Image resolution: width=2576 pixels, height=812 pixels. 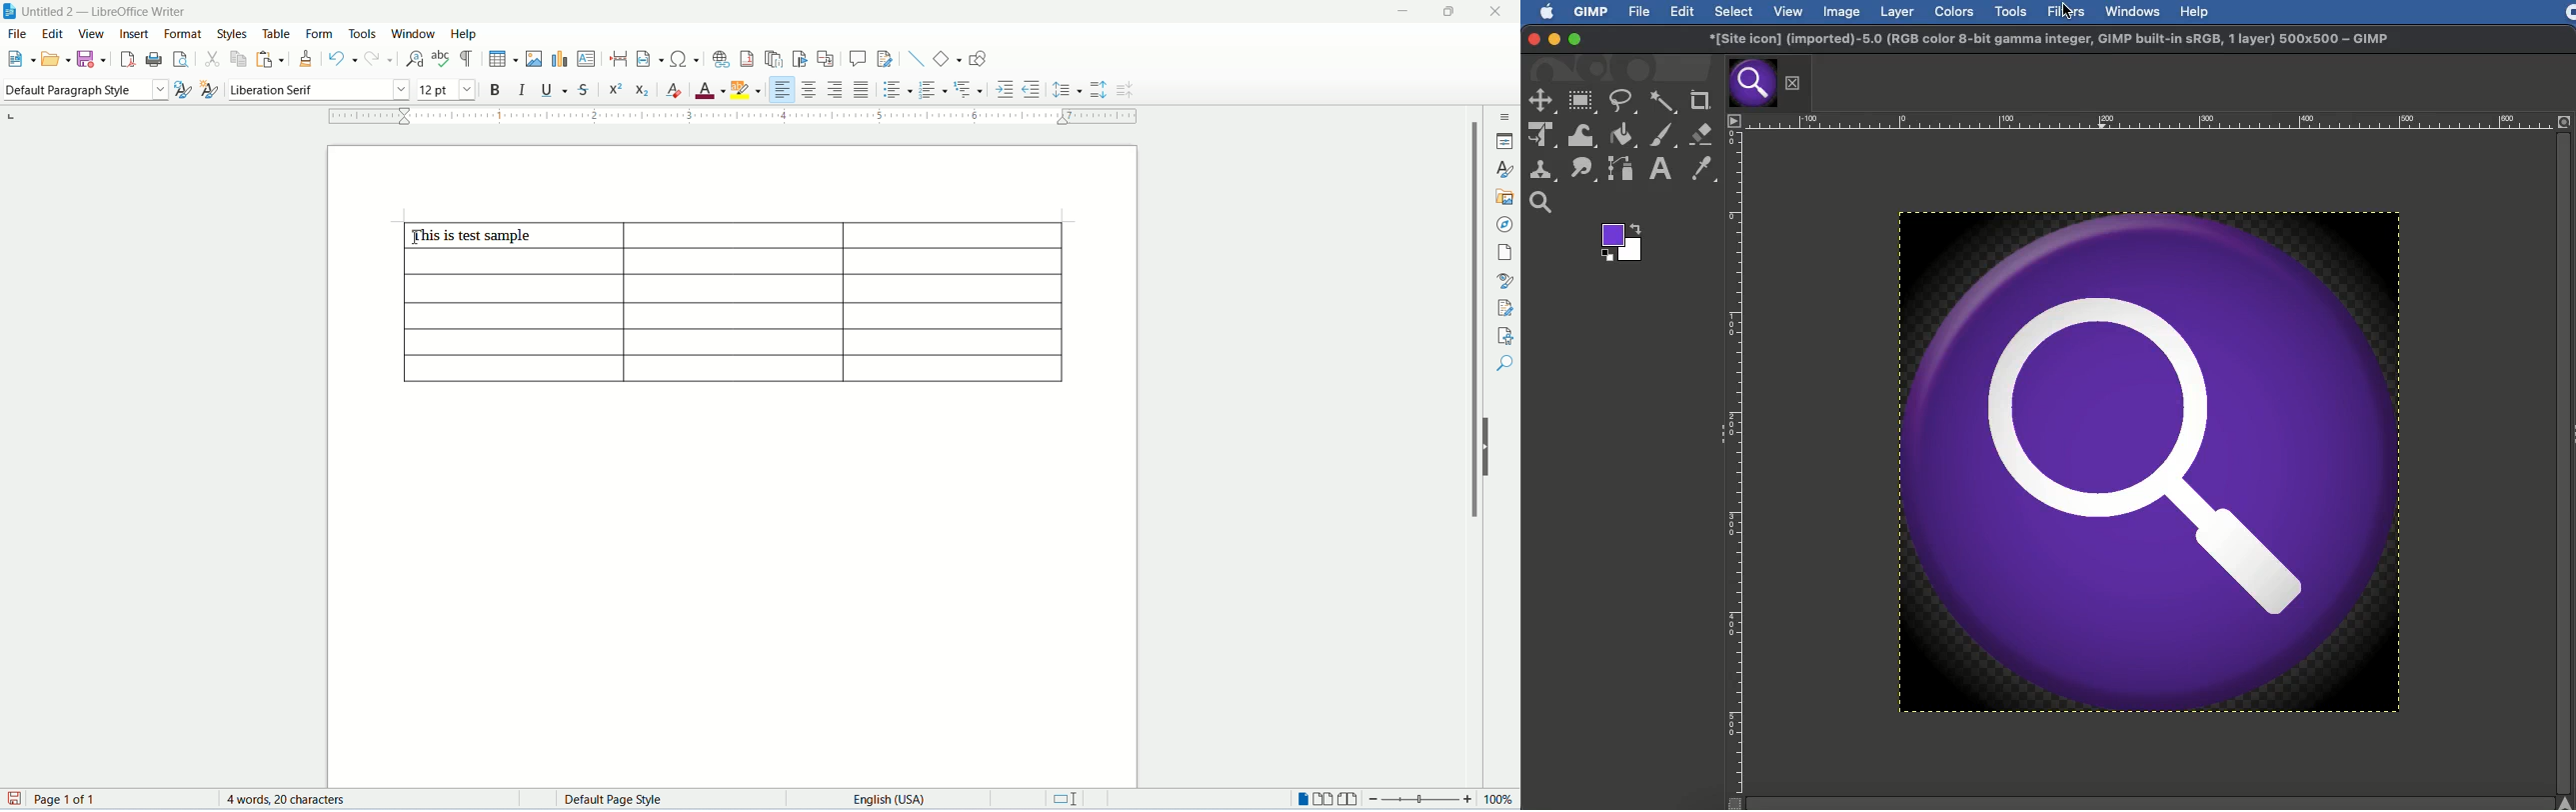 What do you see at coordinates (1663, 102) in the screenshot?
I see `Fuzzy selection` at bounding box center [1663, 102].